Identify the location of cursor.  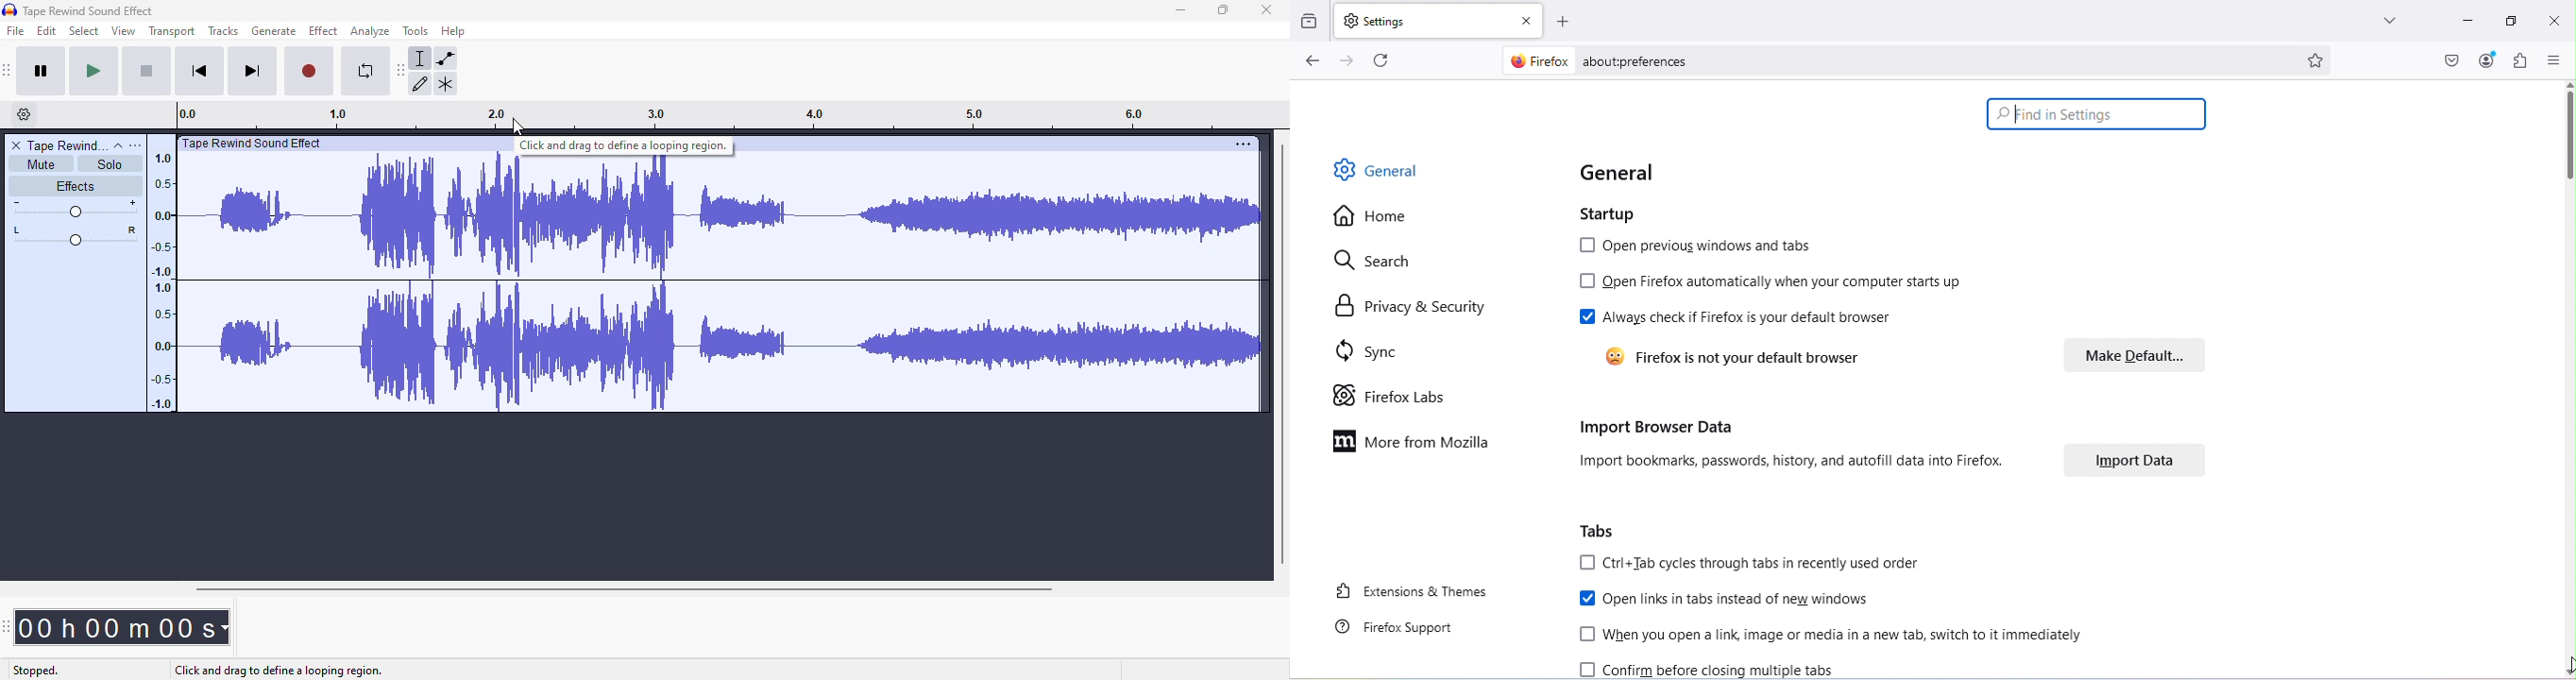
(516, 127).